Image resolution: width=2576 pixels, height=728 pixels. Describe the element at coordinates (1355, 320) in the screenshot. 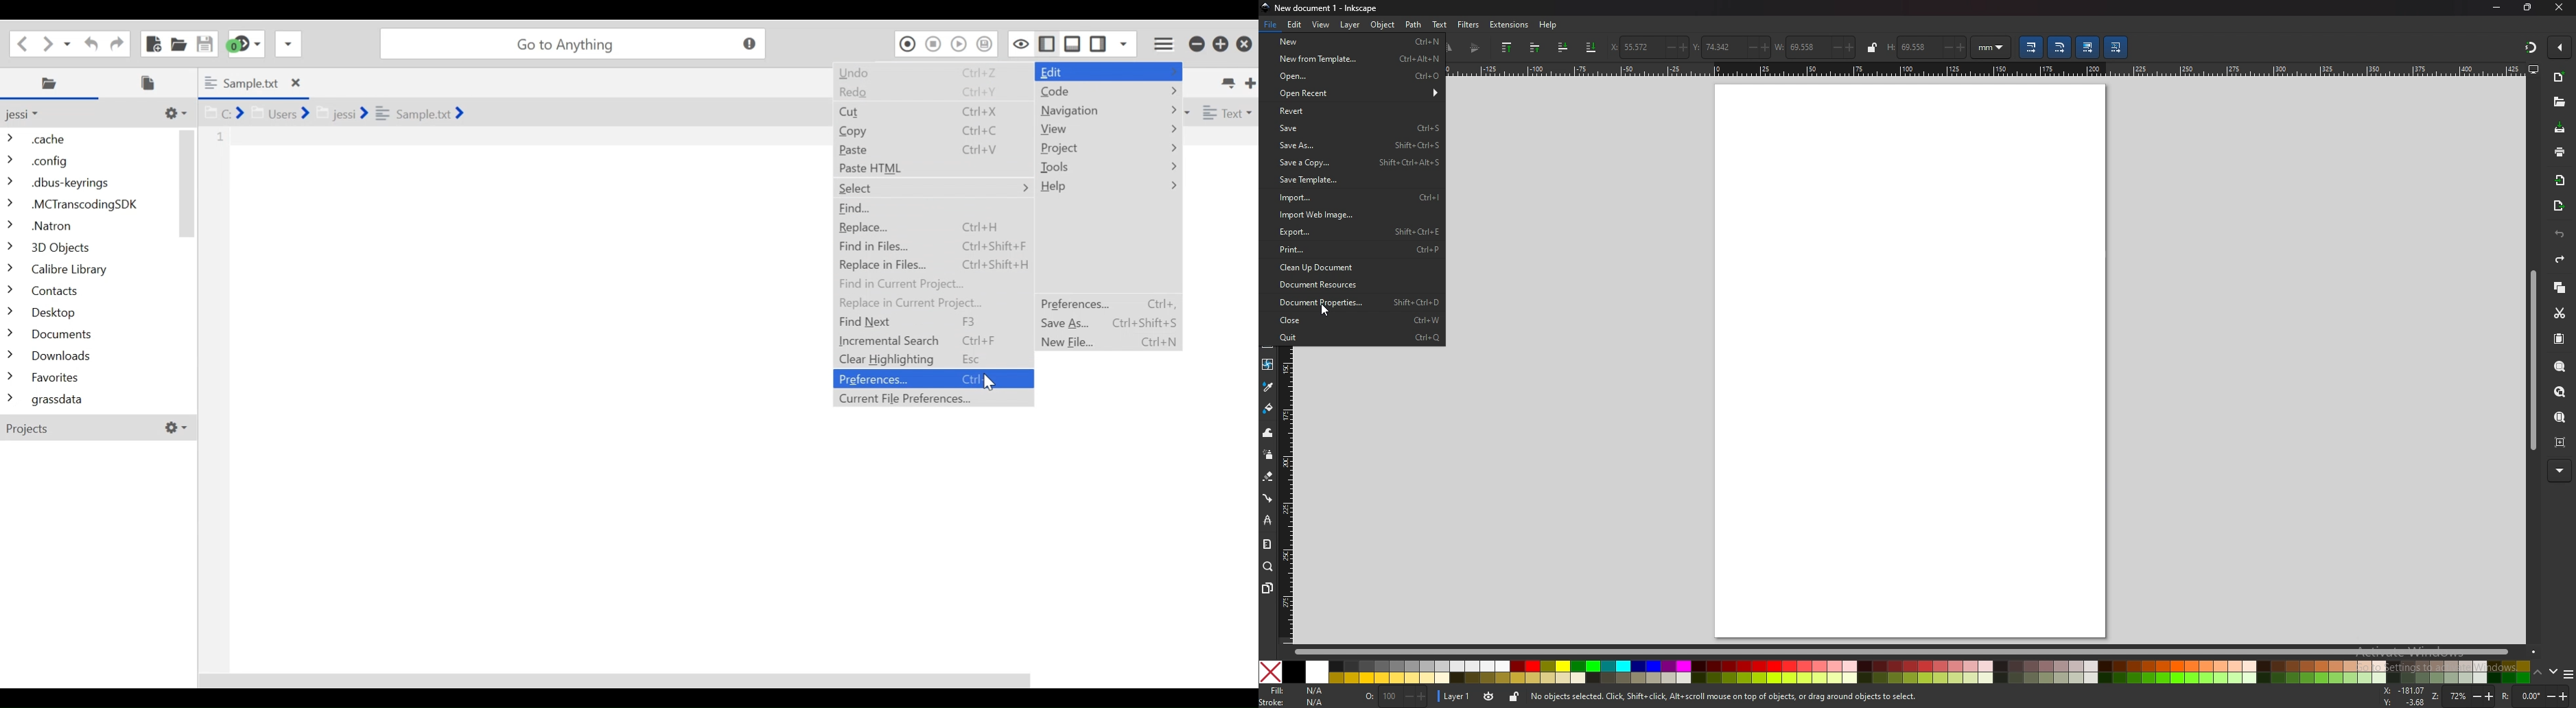

I see `close` at that location.